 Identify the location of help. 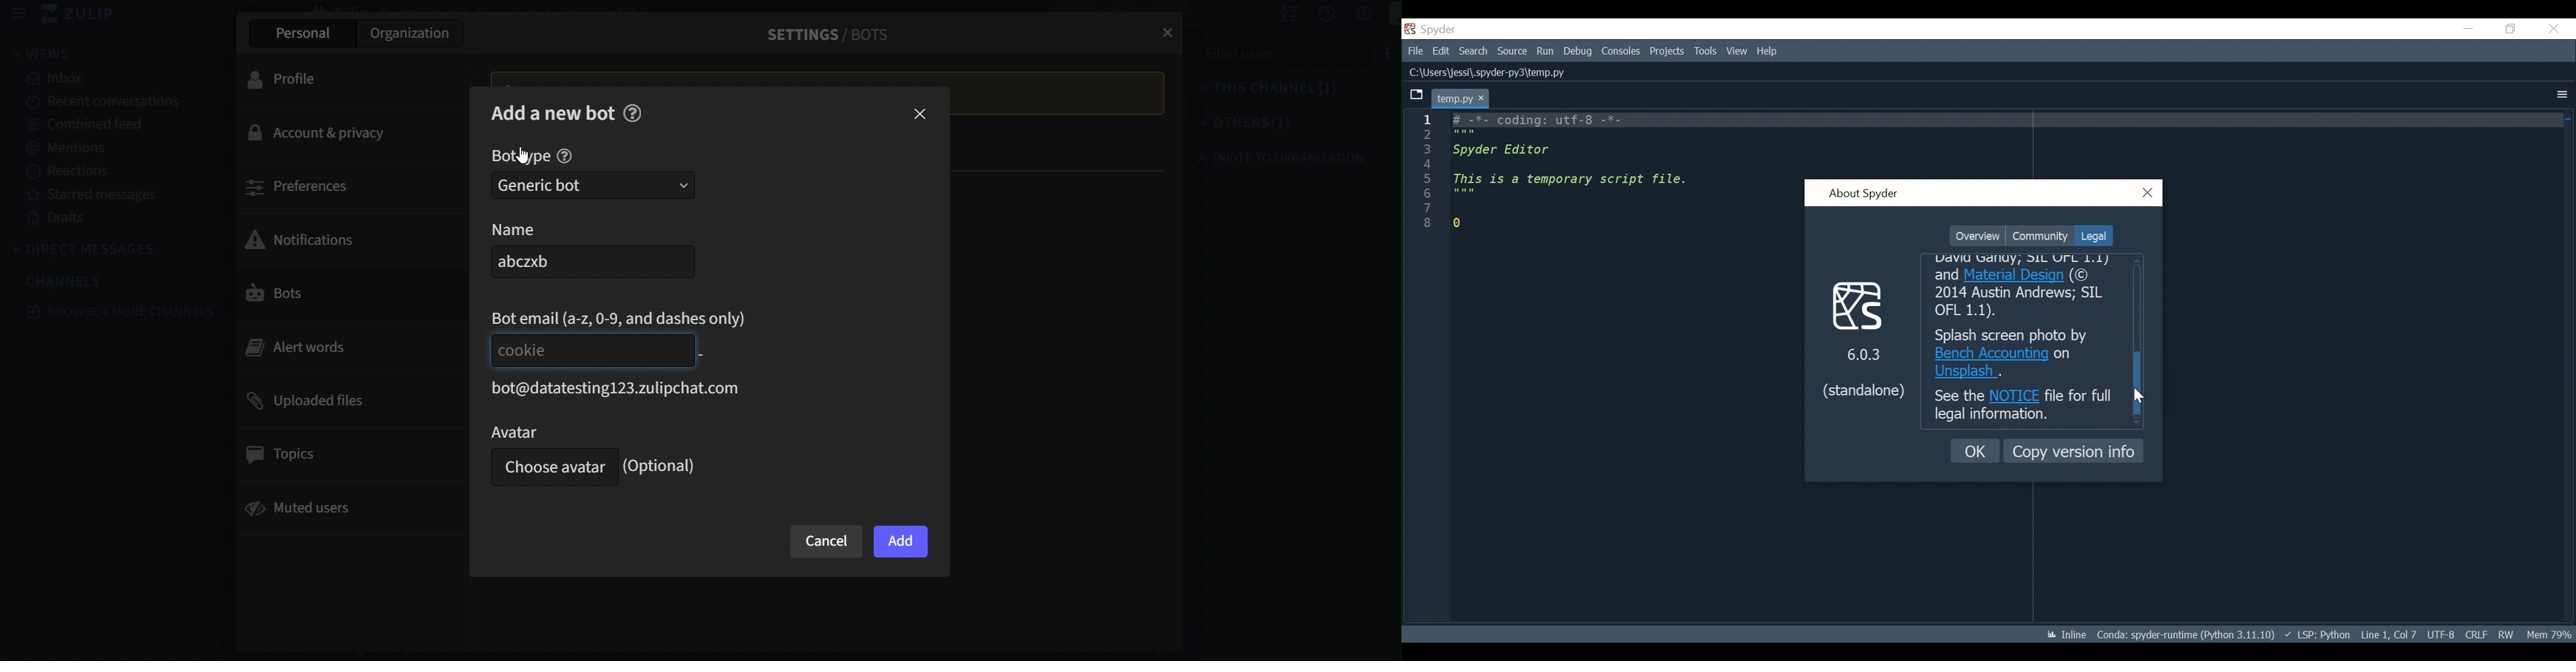
(565, 157).